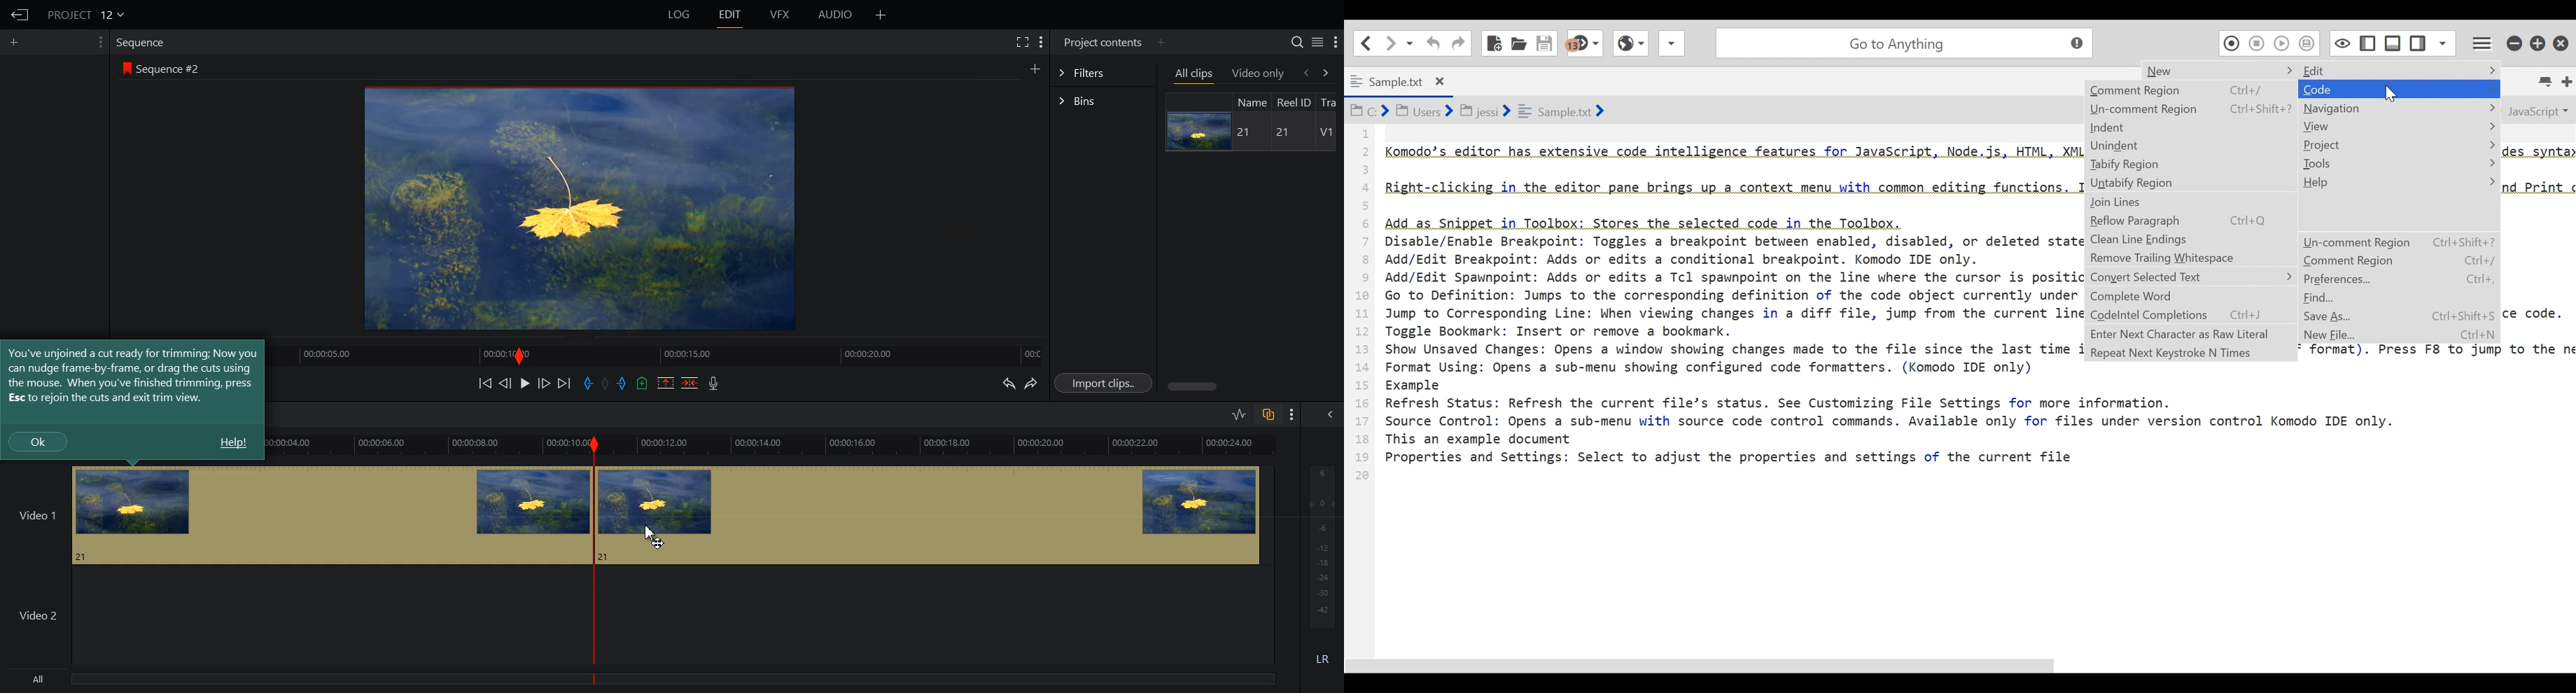  Describe the element at coordinates (1196, 131) in the screenshot. I see `Image` at that location.